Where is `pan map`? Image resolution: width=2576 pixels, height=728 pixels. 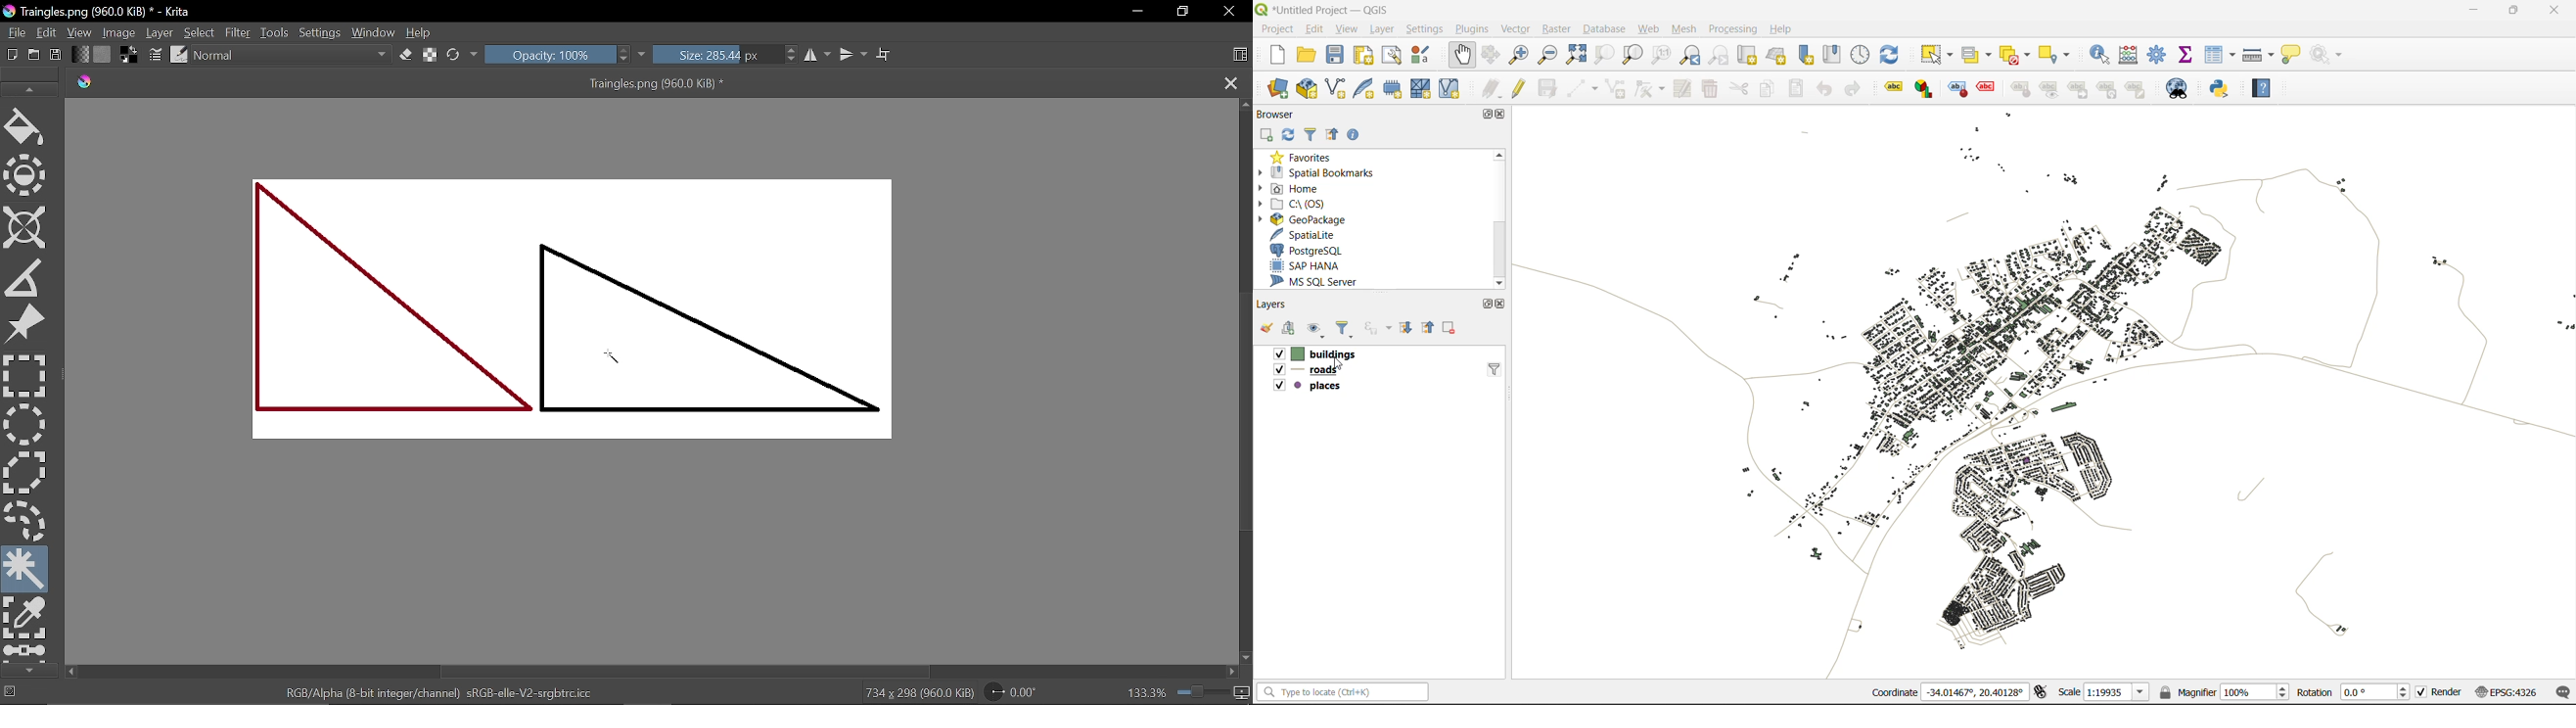 pan map is located at coordinates (1462, 57).